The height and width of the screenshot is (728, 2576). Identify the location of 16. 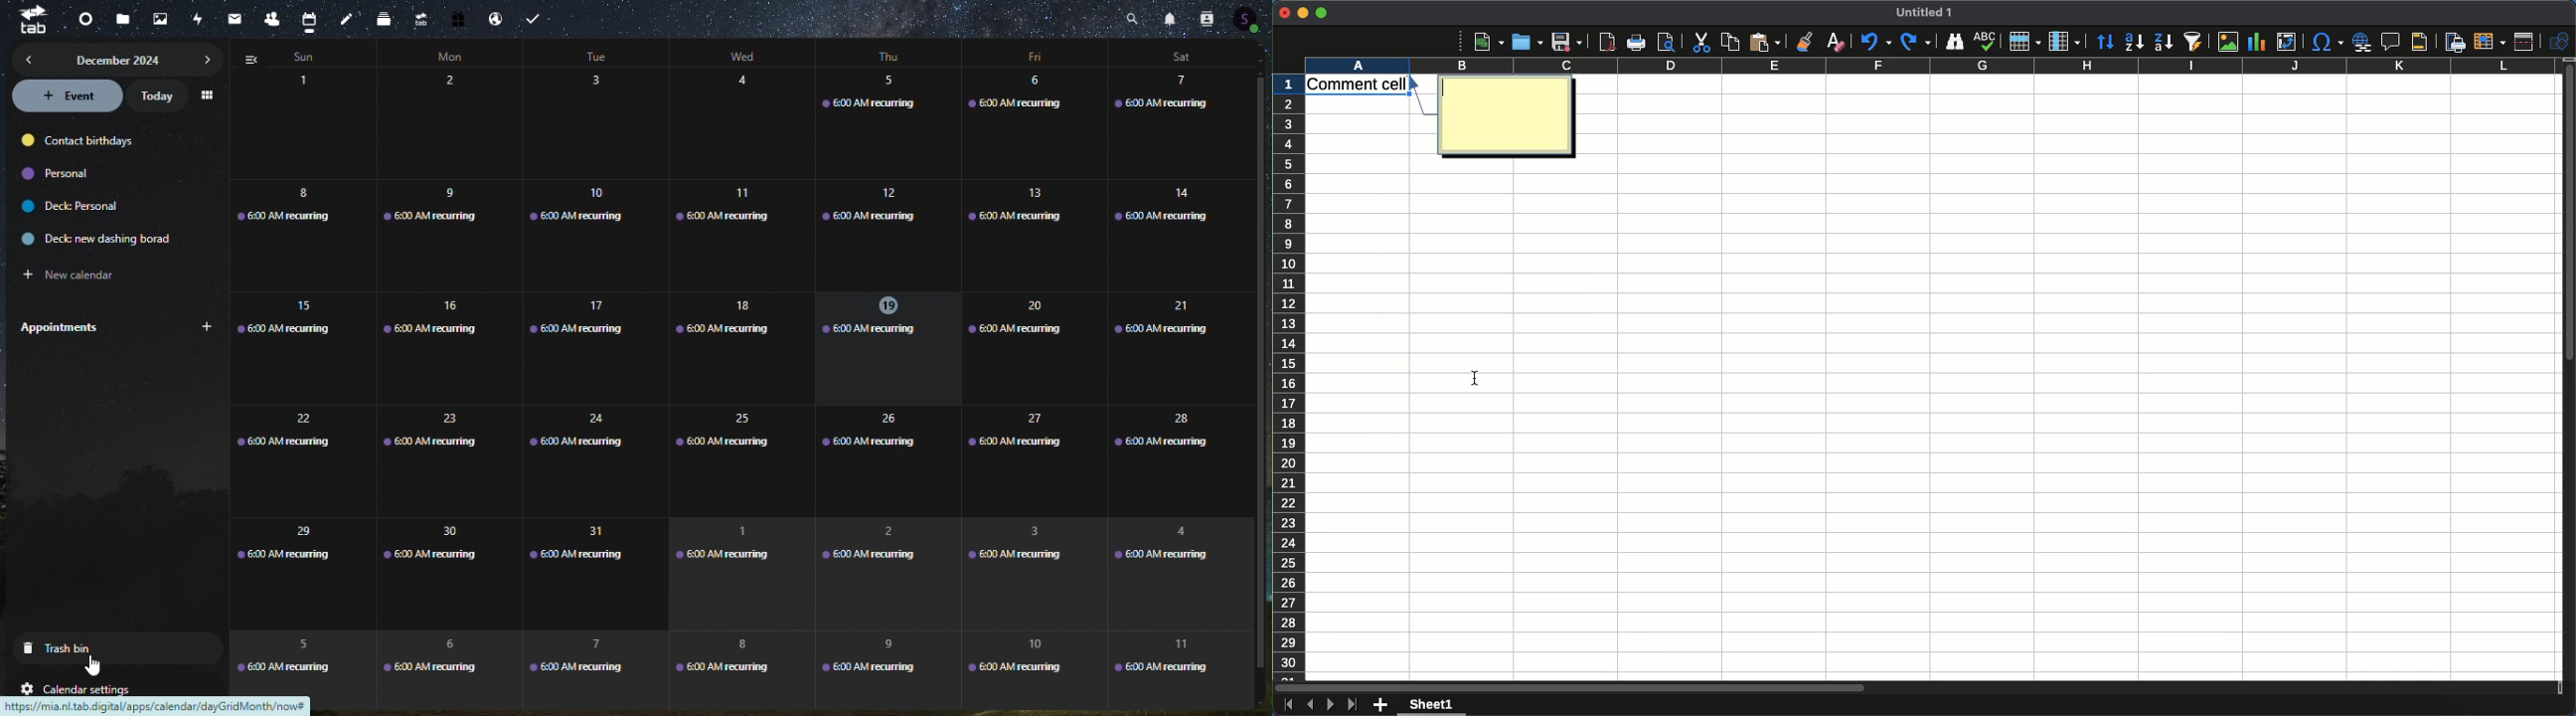
(439, 347).